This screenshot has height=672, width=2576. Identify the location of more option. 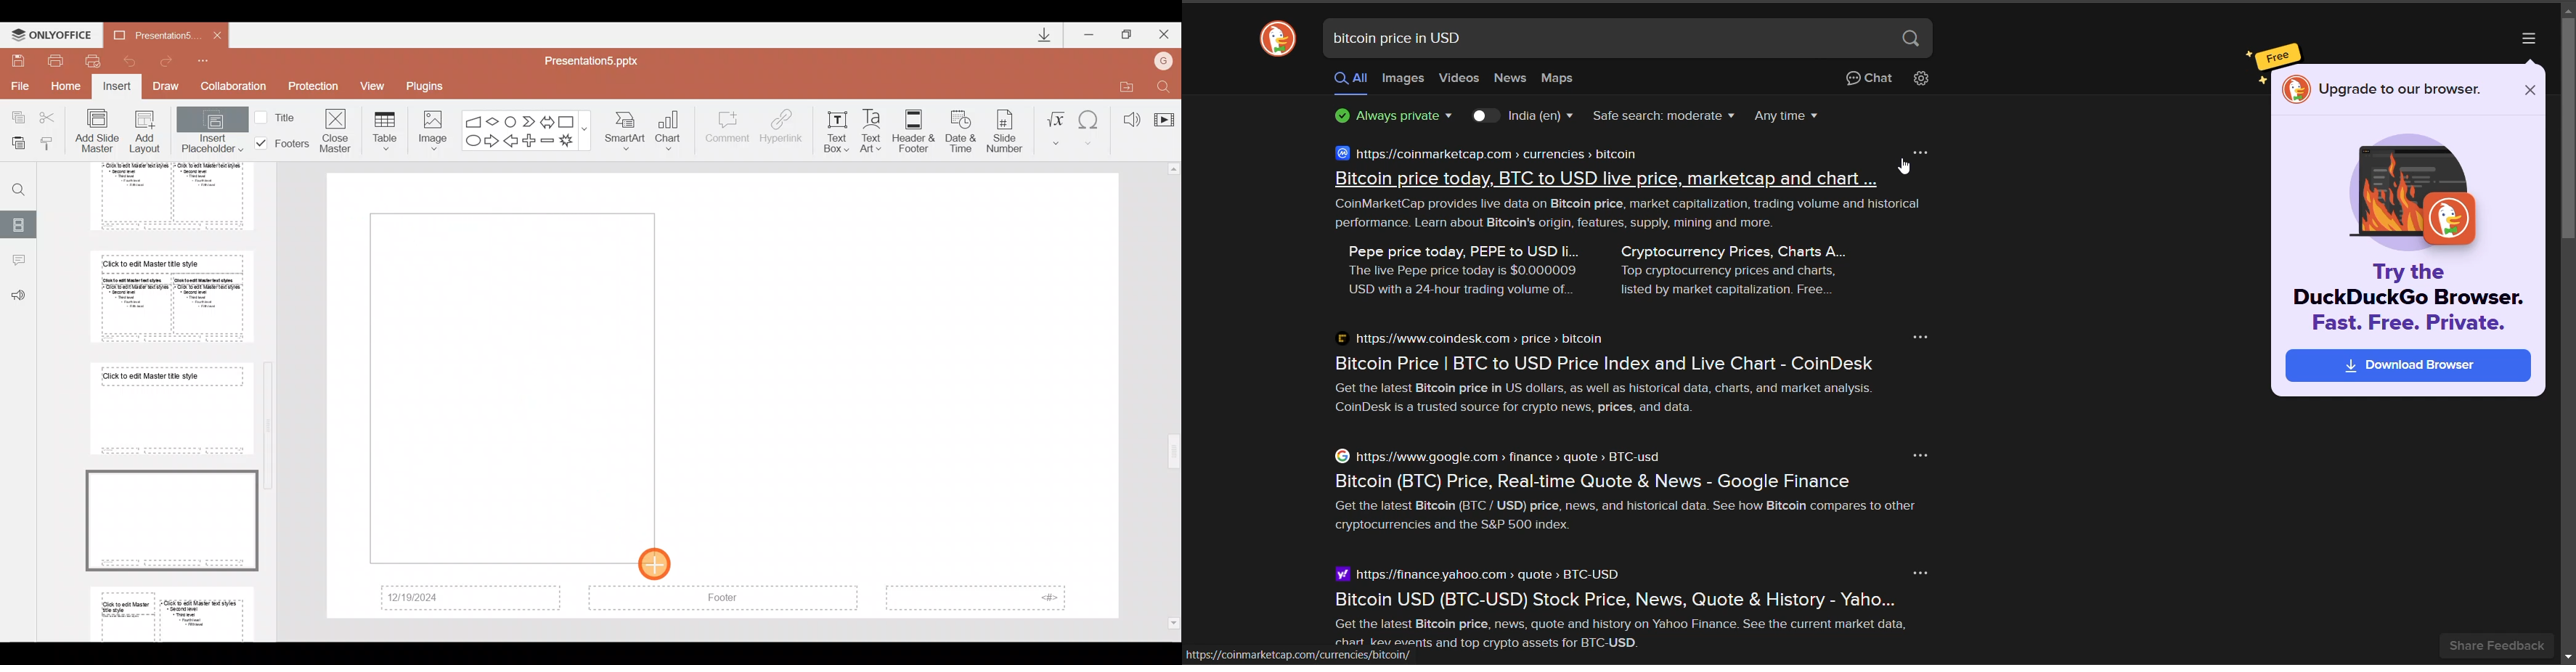
(1923, 150).